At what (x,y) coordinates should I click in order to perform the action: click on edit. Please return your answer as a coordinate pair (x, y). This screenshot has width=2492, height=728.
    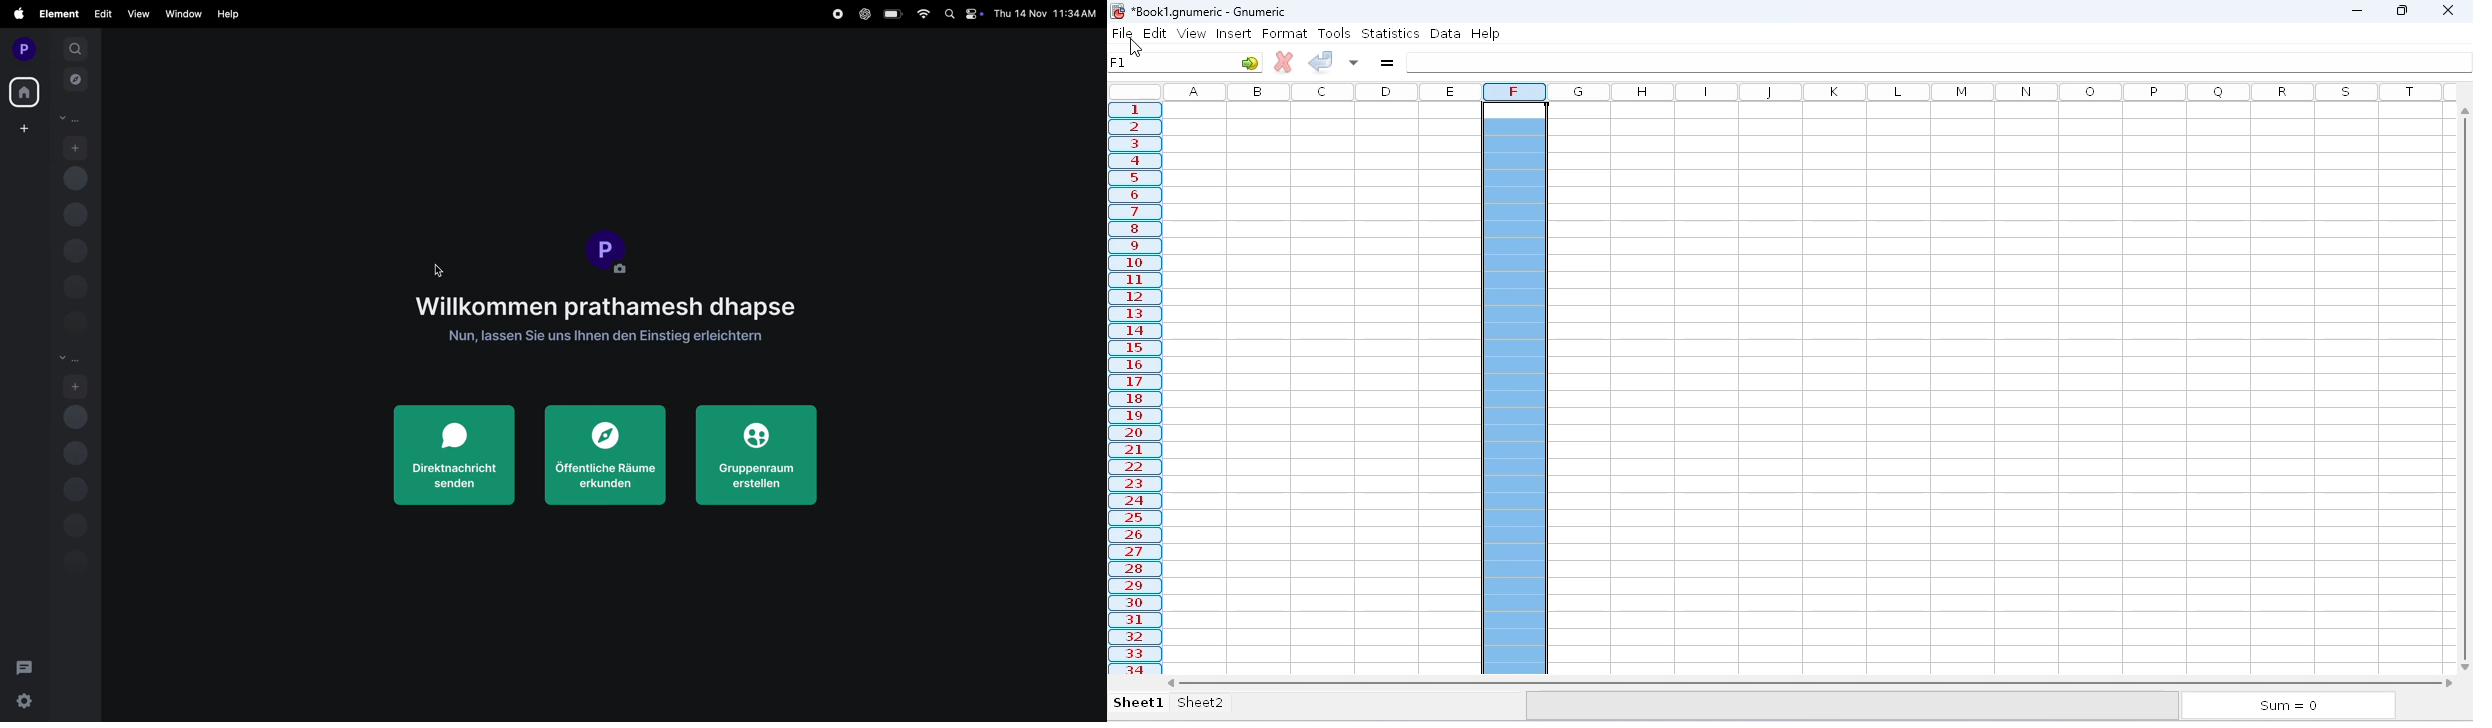
    Looking at the image, I should click on (103, 14).